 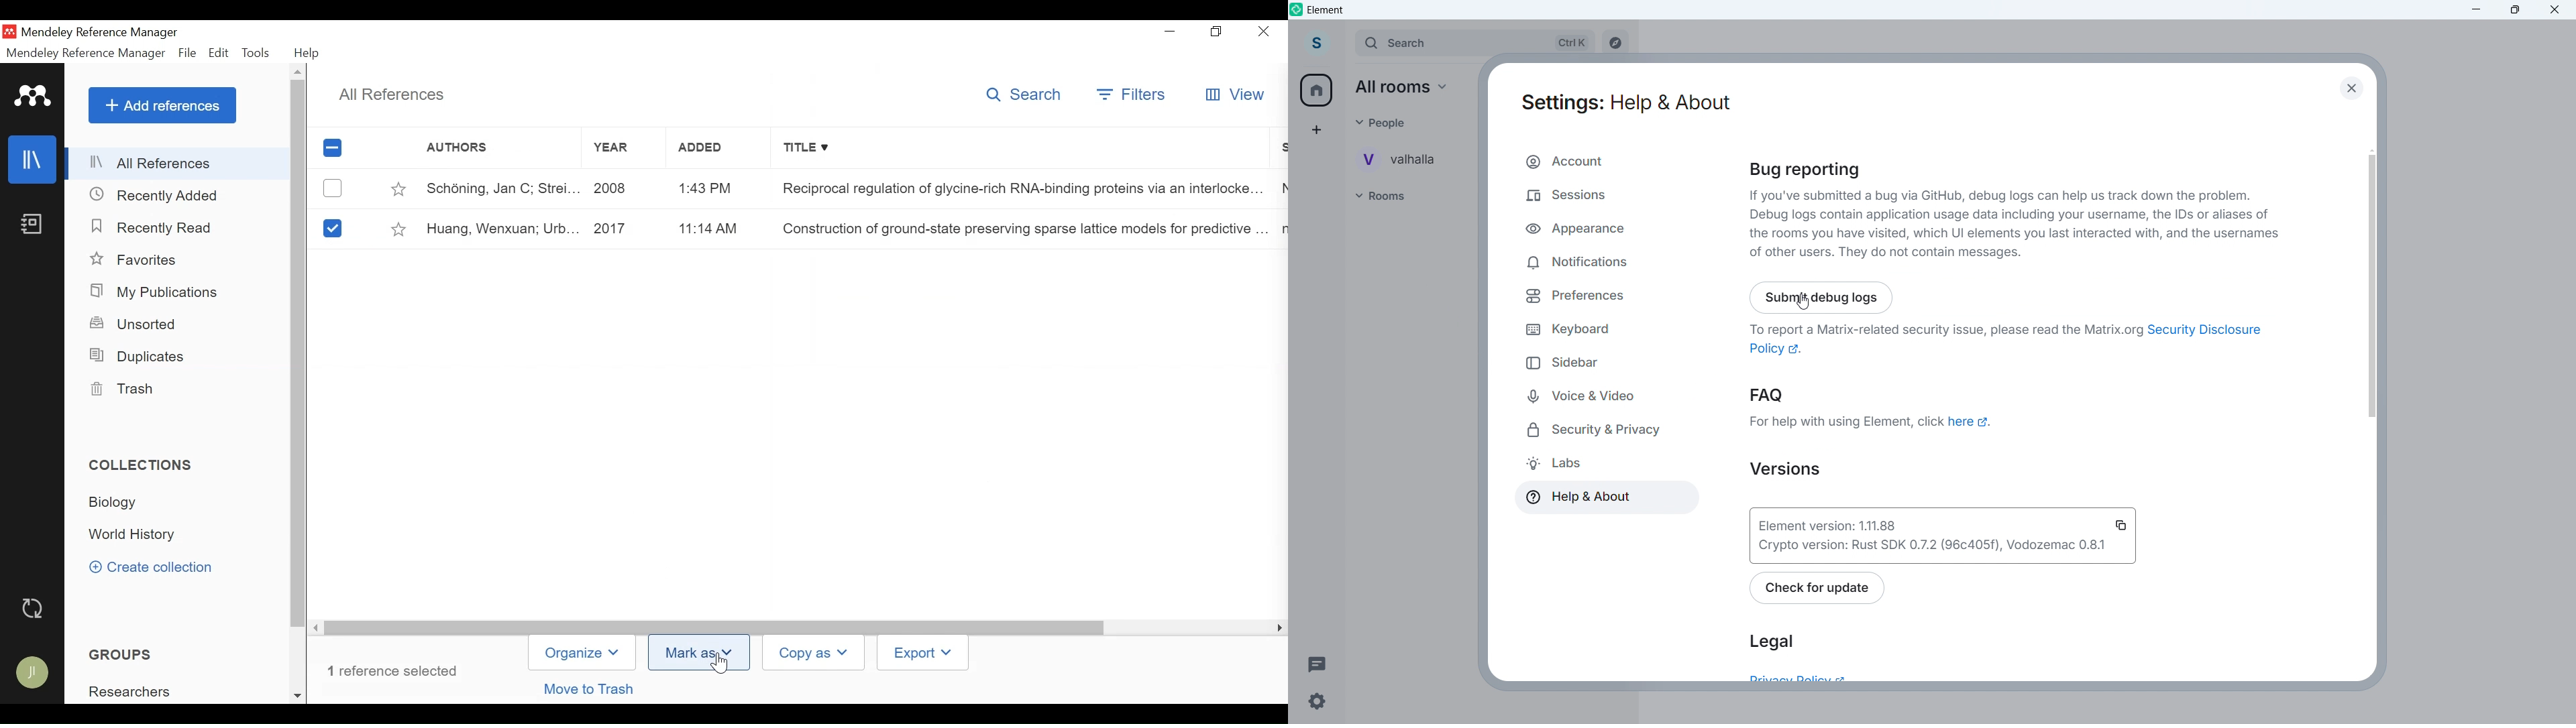 I want to click on Favorites, so click(x=138, y=259).